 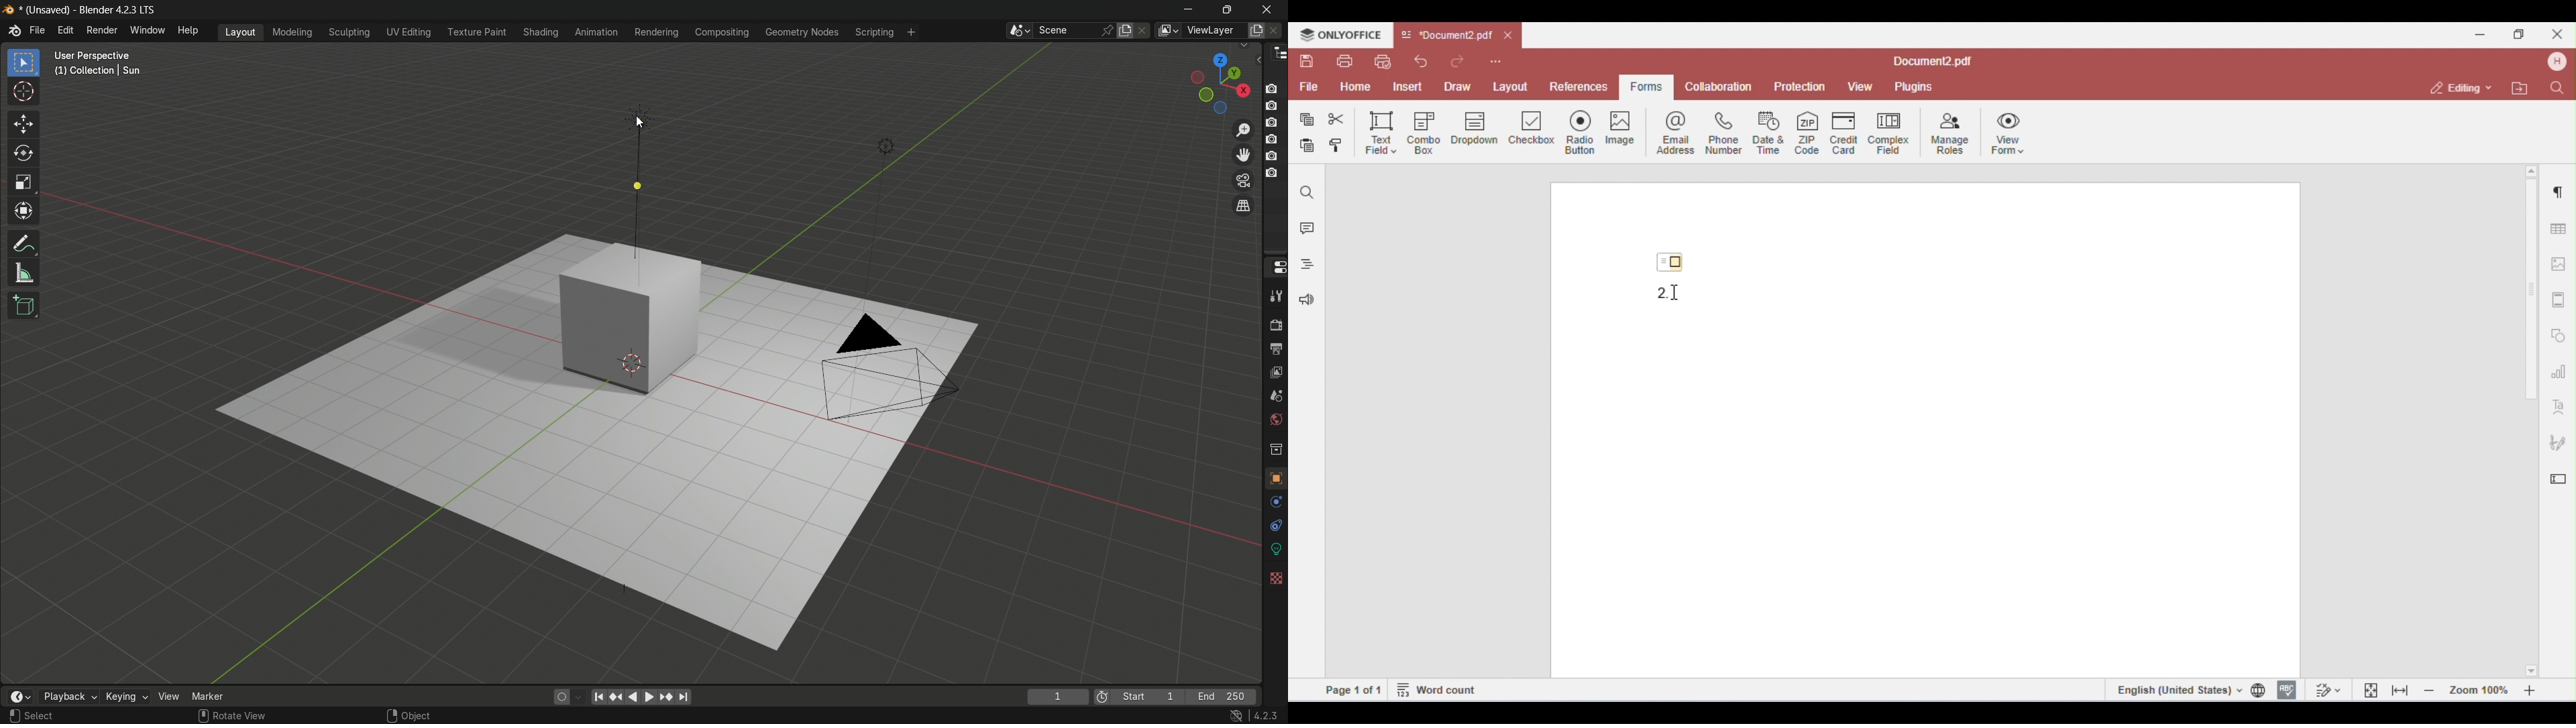 What do you see at coordinates (25, 125) in the screenshot?
I see `move` at bounding box center [25, 125].